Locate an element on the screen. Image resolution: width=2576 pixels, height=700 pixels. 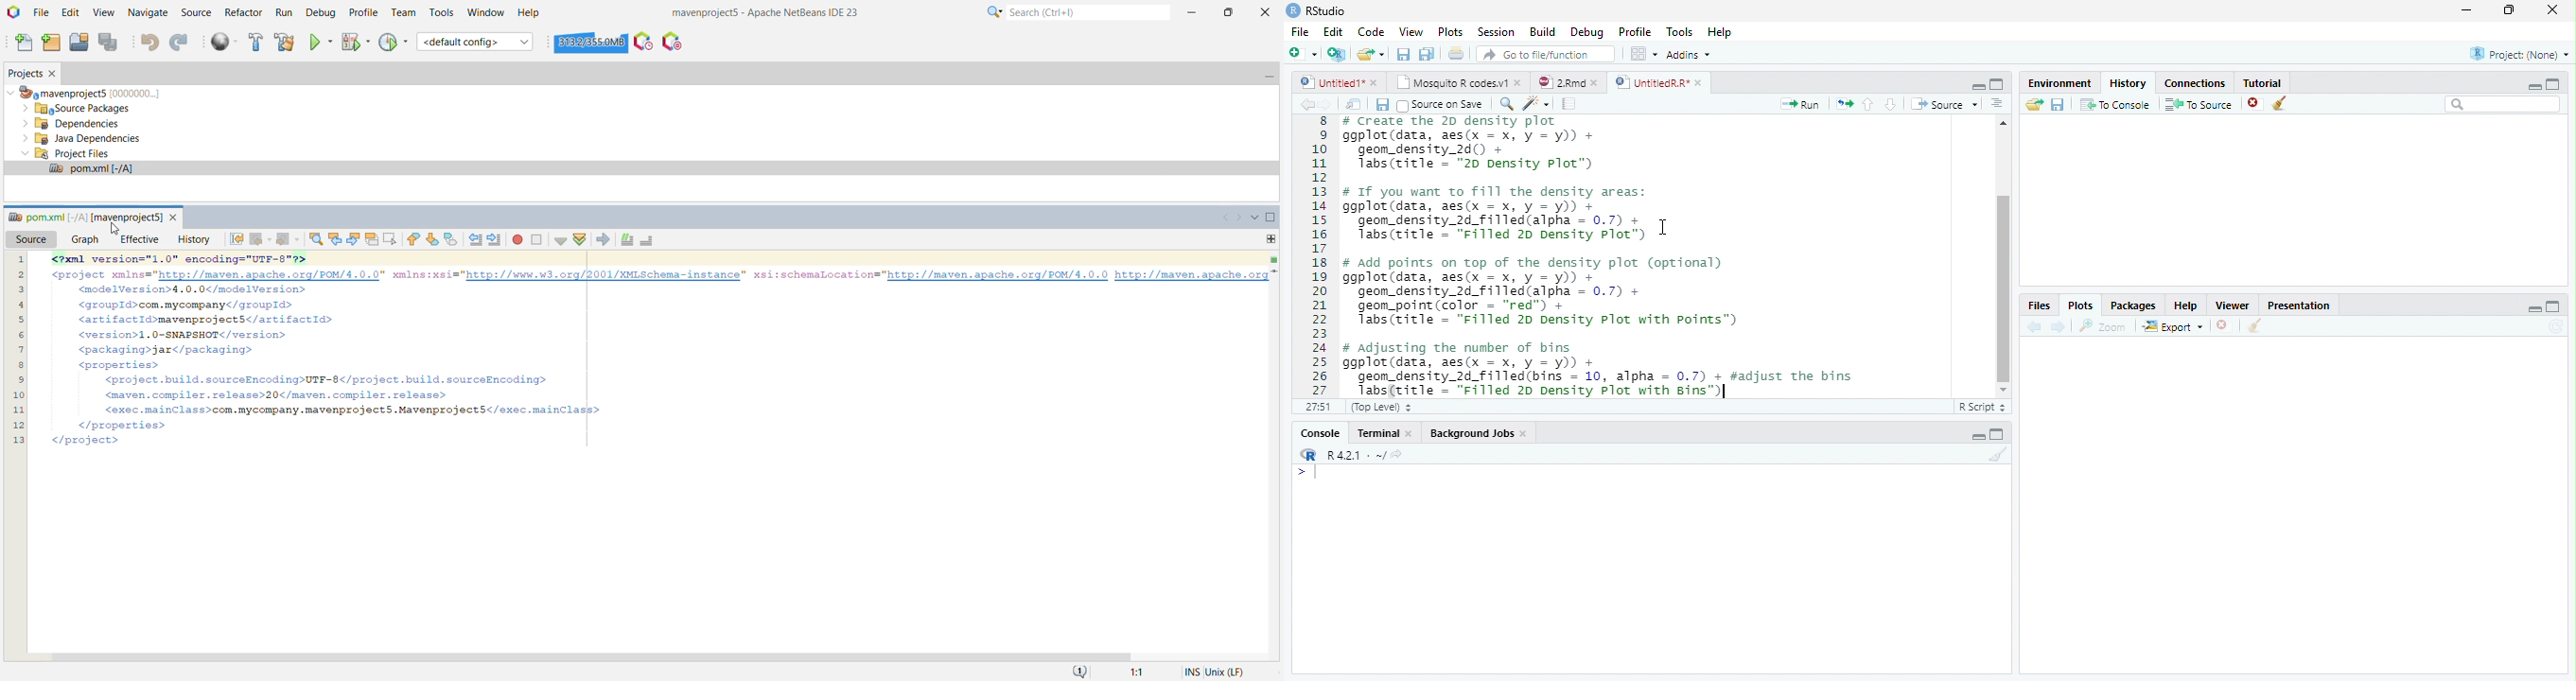
Presentatior is located at coordinates (2298, 306).